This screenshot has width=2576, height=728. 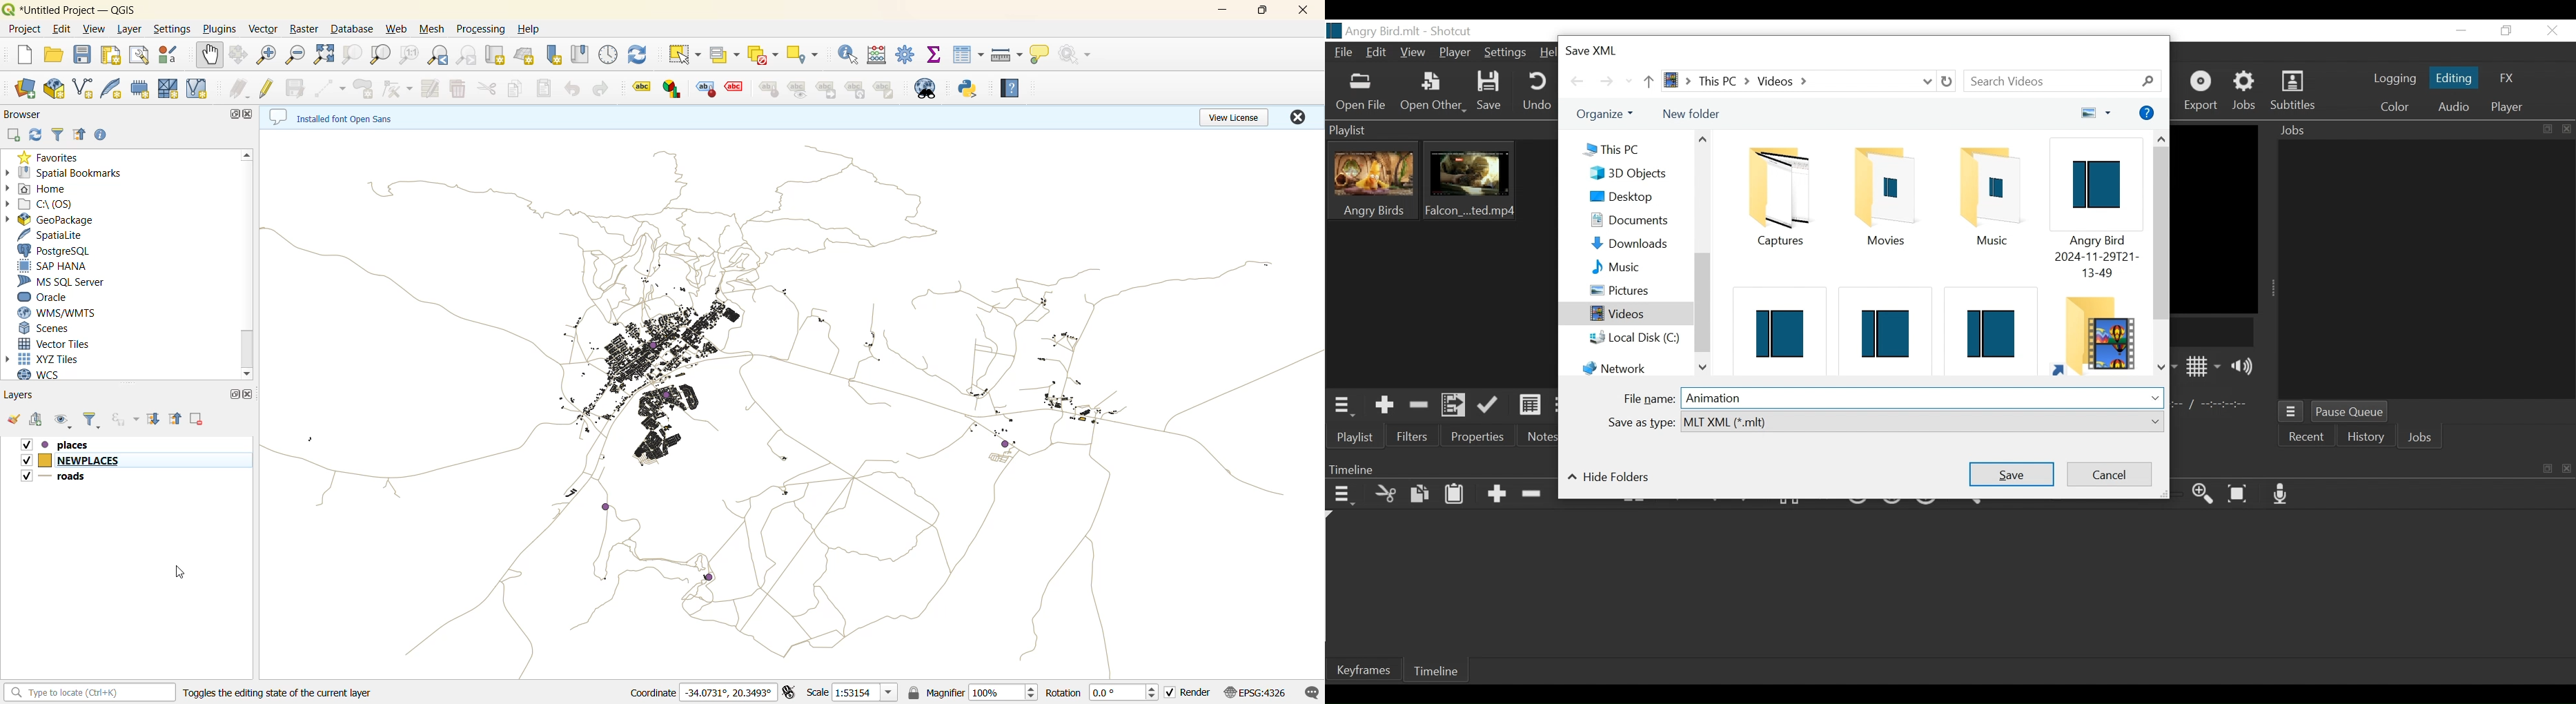 I want to click on Paste, so click(x=1456, y=494).